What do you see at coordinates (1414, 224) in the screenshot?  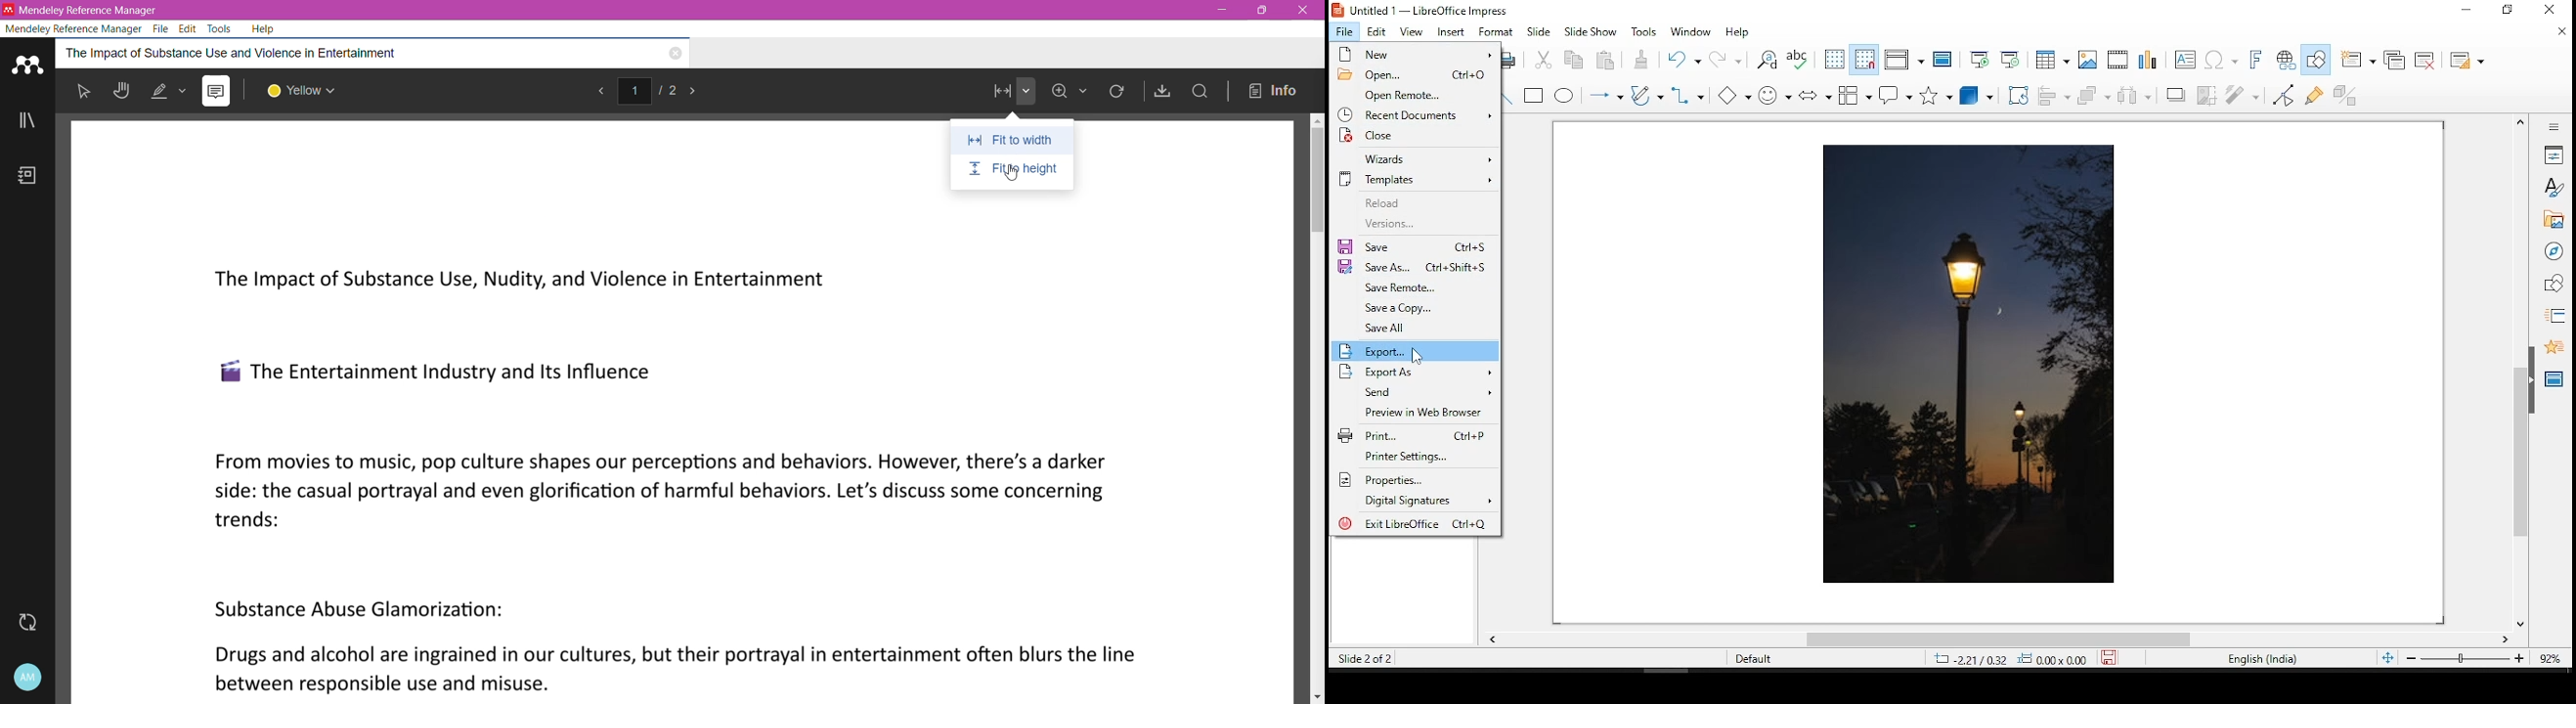 I see `versions` at bounding box center [1414, 224].